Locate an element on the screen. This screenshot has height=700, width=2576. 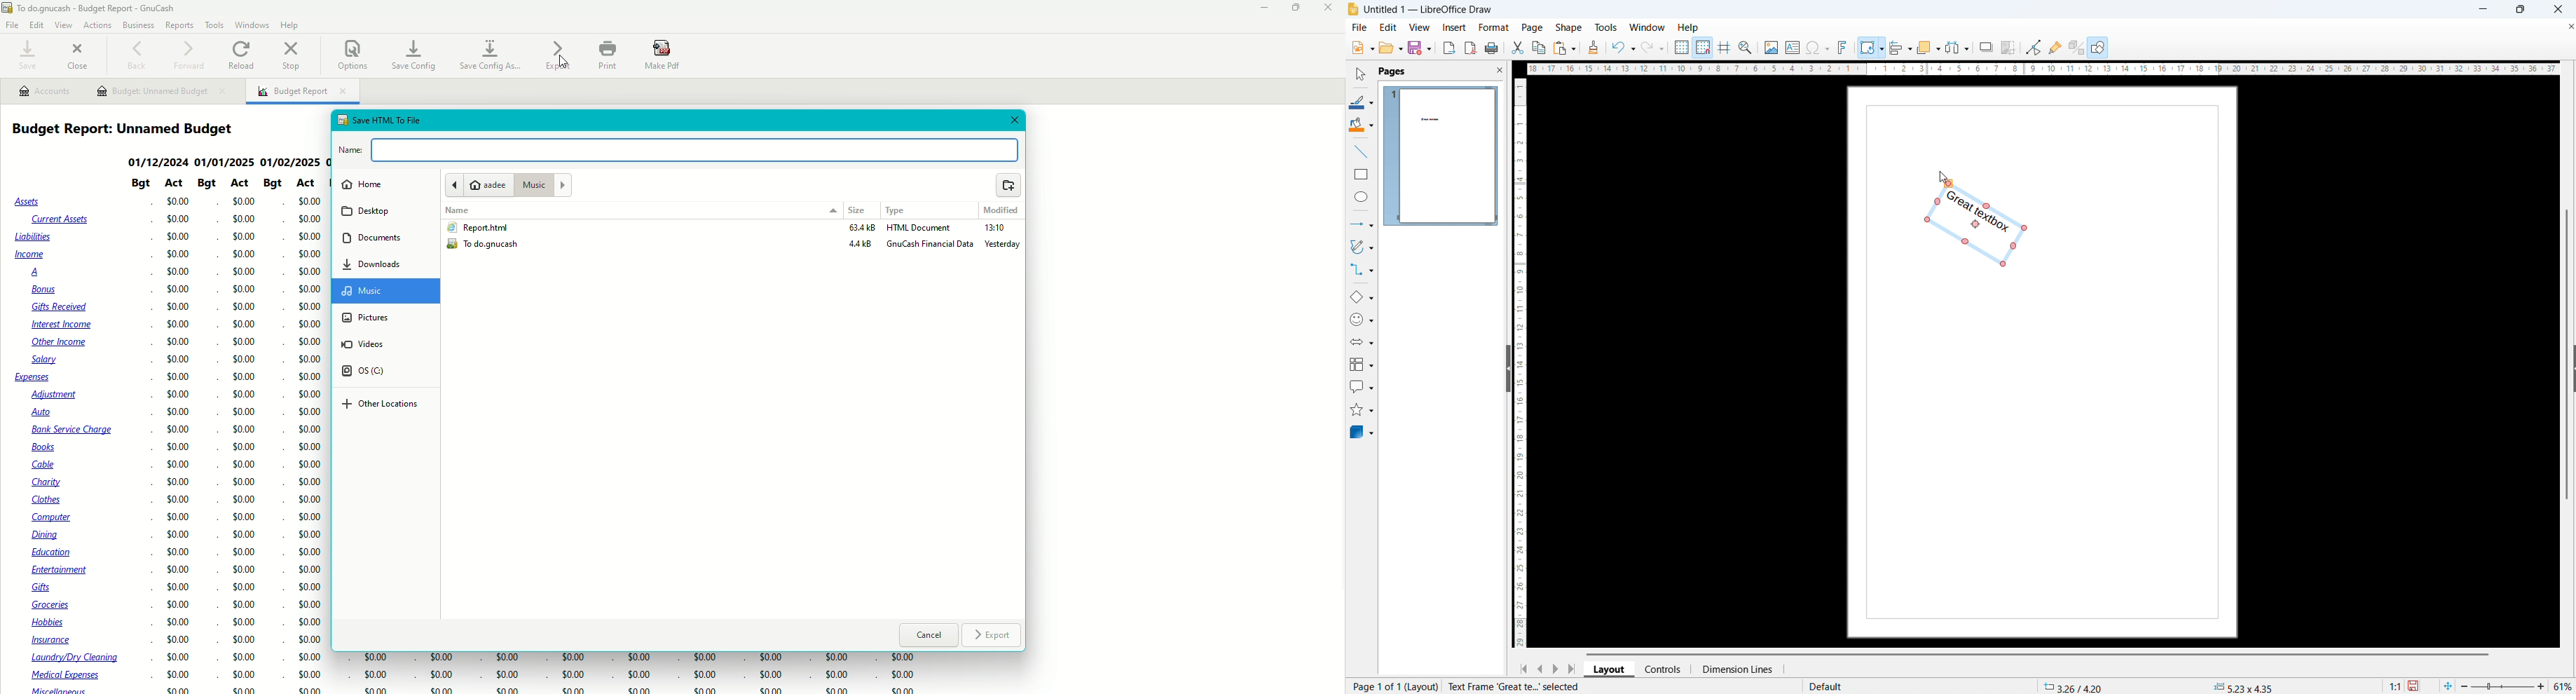
todo.gnucash - budget: unnamed budget - gnucash is located at coordinates (116, 8).